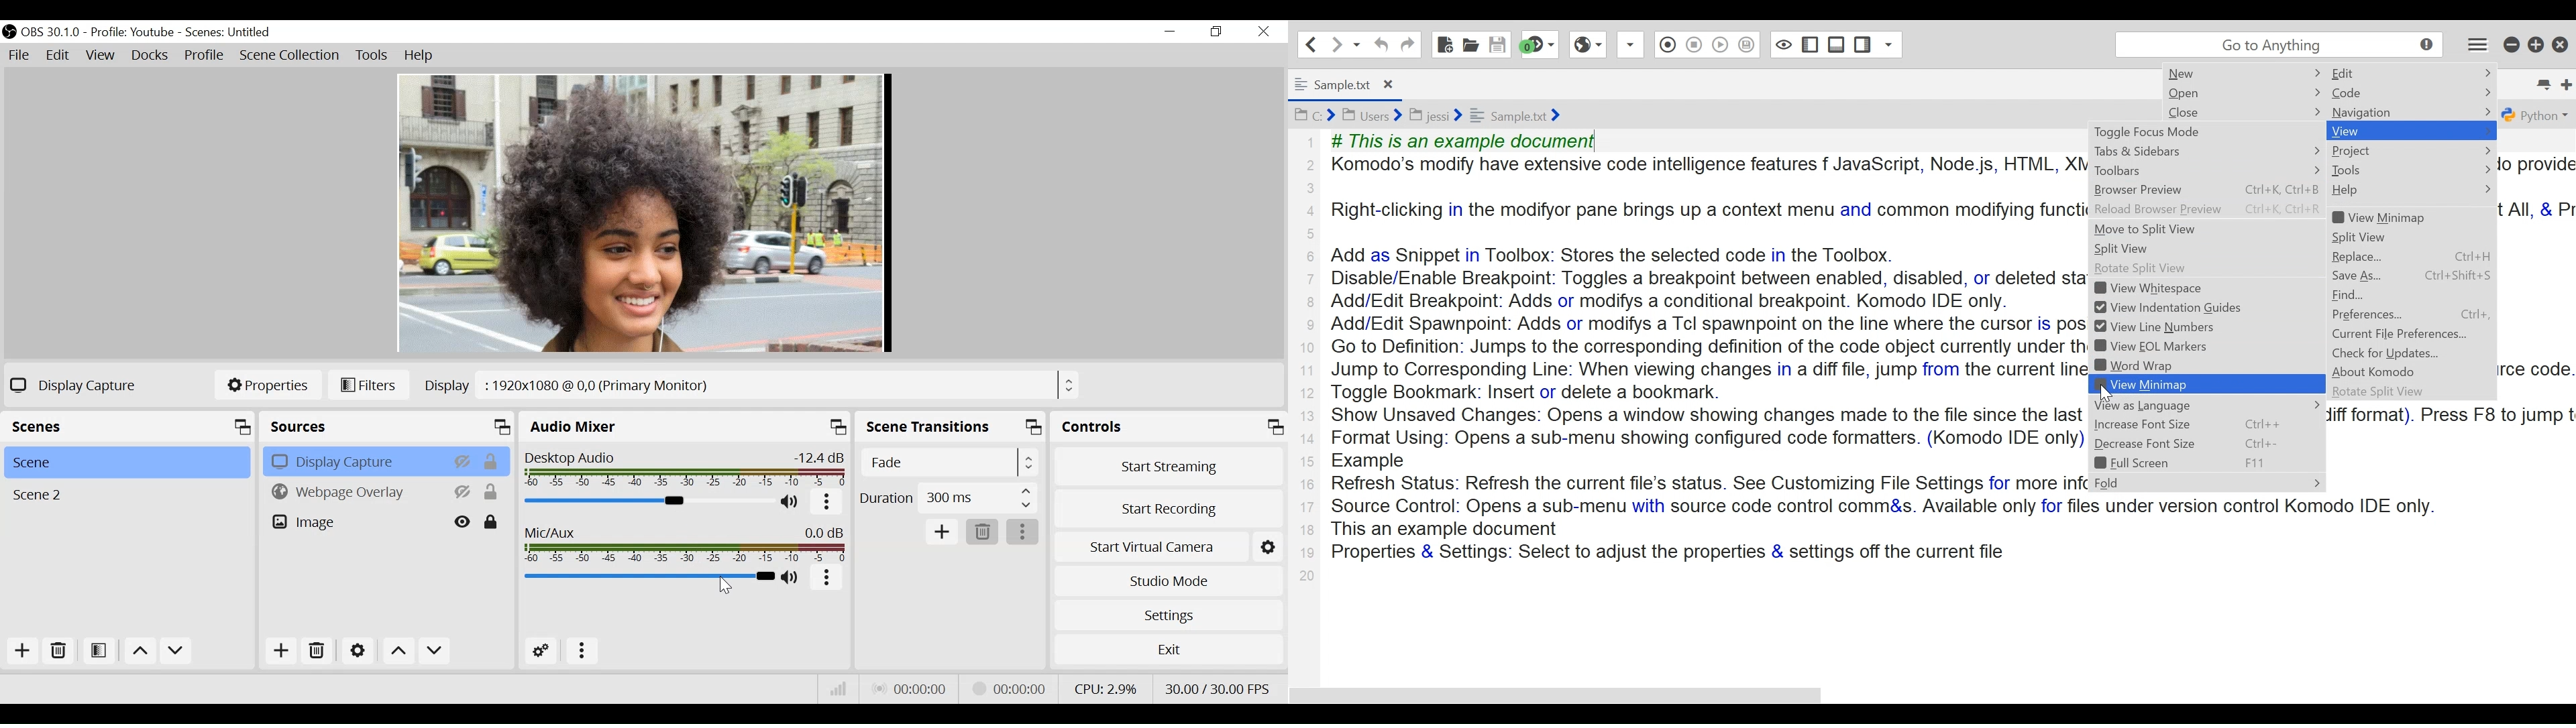 This screenshot has height=728, width=2576. I want to click on Reload Browser Preview, so click(2206, 210).